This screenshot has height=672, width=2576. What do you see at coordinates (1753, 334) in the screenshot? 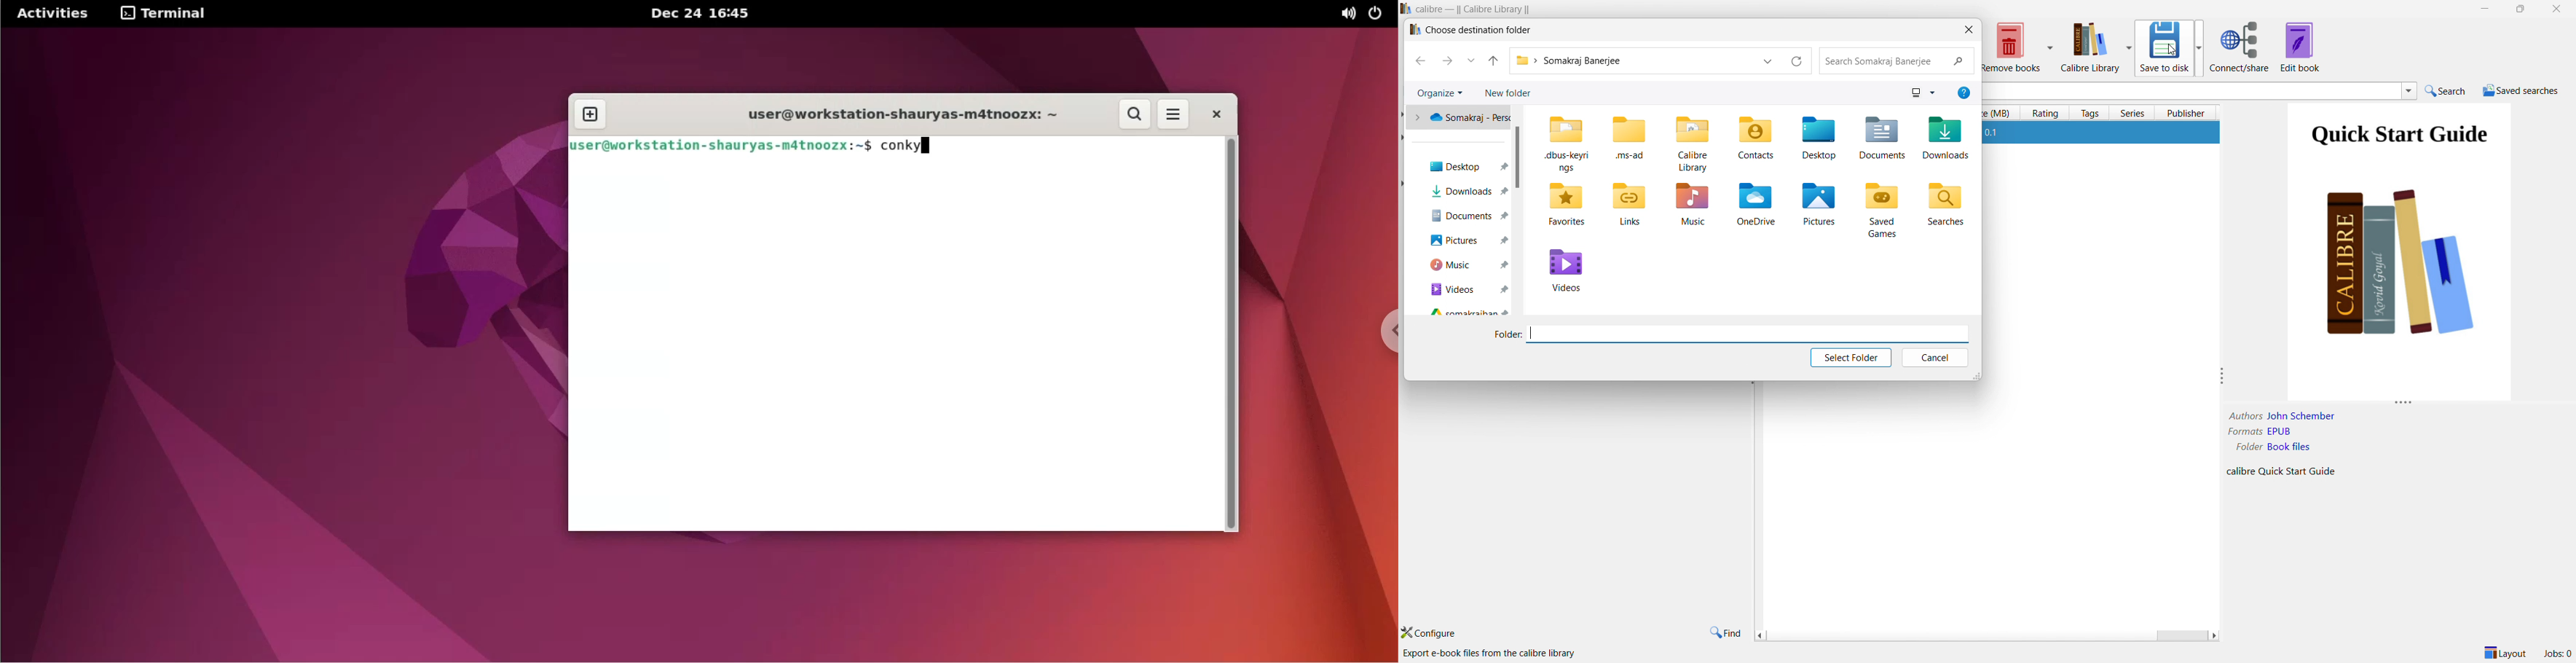
I see `search bar` at bounding box center [1753, 334].